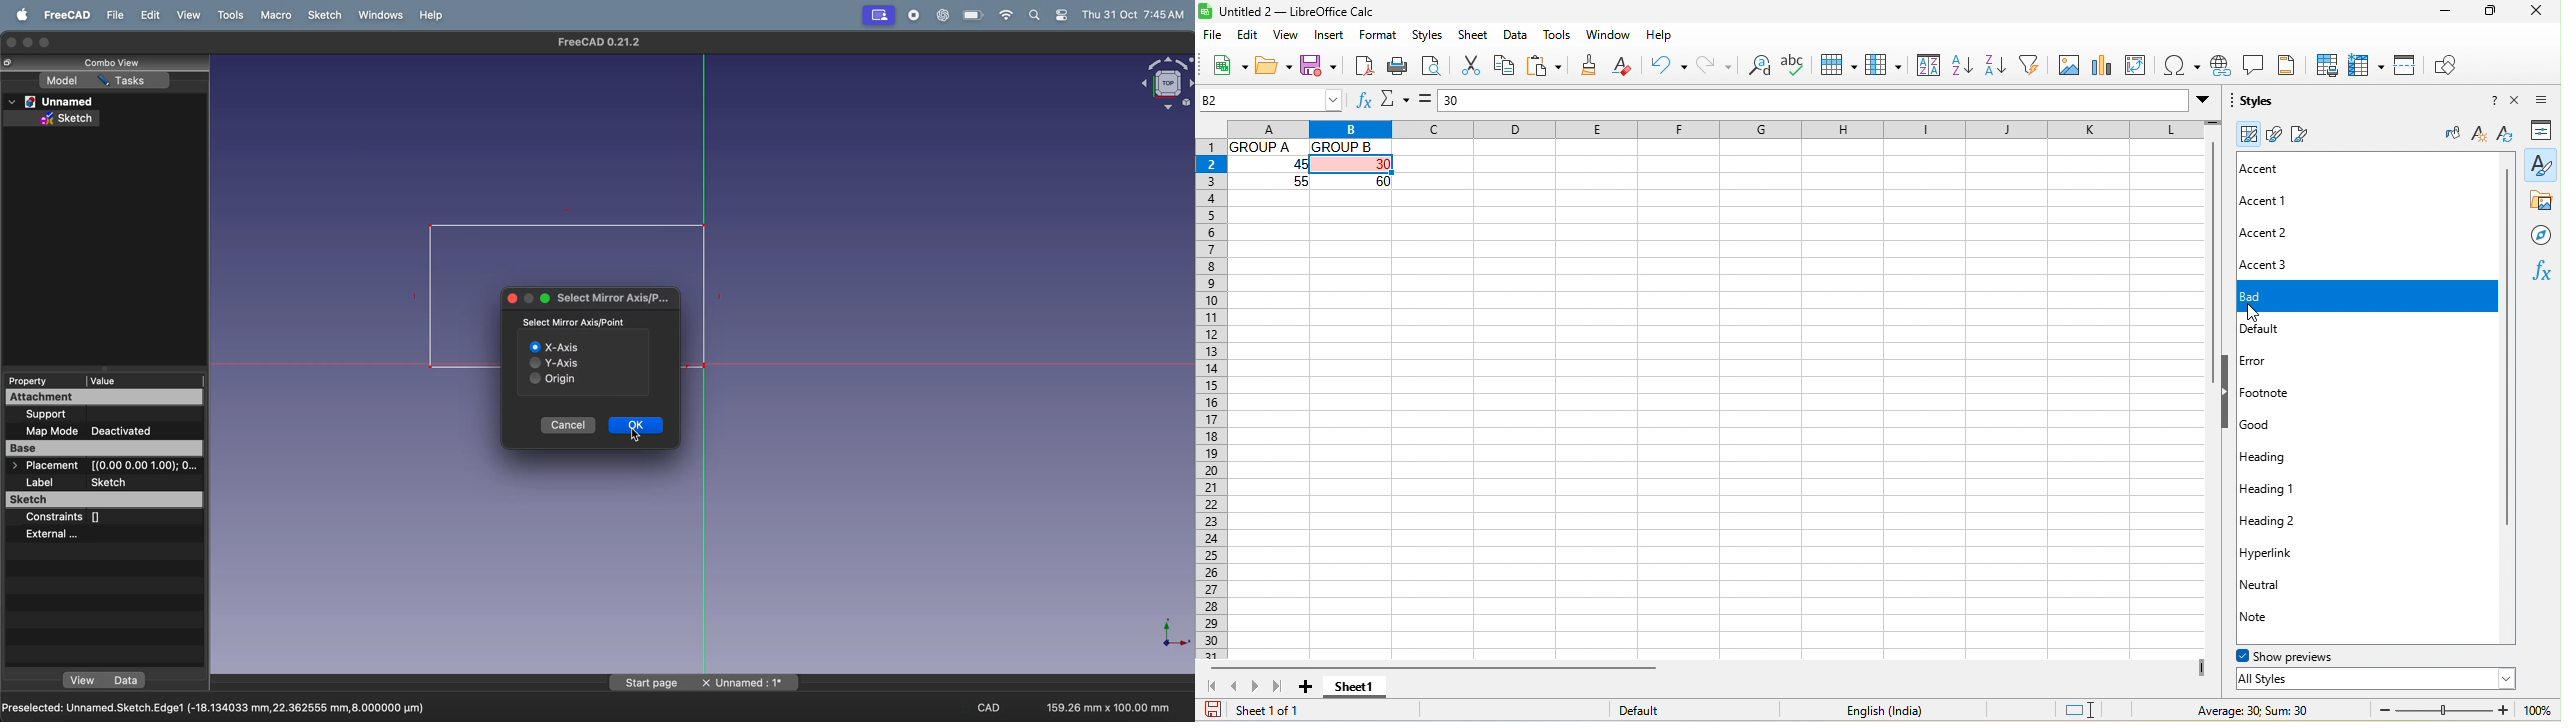 This screenshot has width=2576, height=728. What do you see at coordinates (99, 467) in the screenshot?
I see `placement` at bounding box center [99, 467].